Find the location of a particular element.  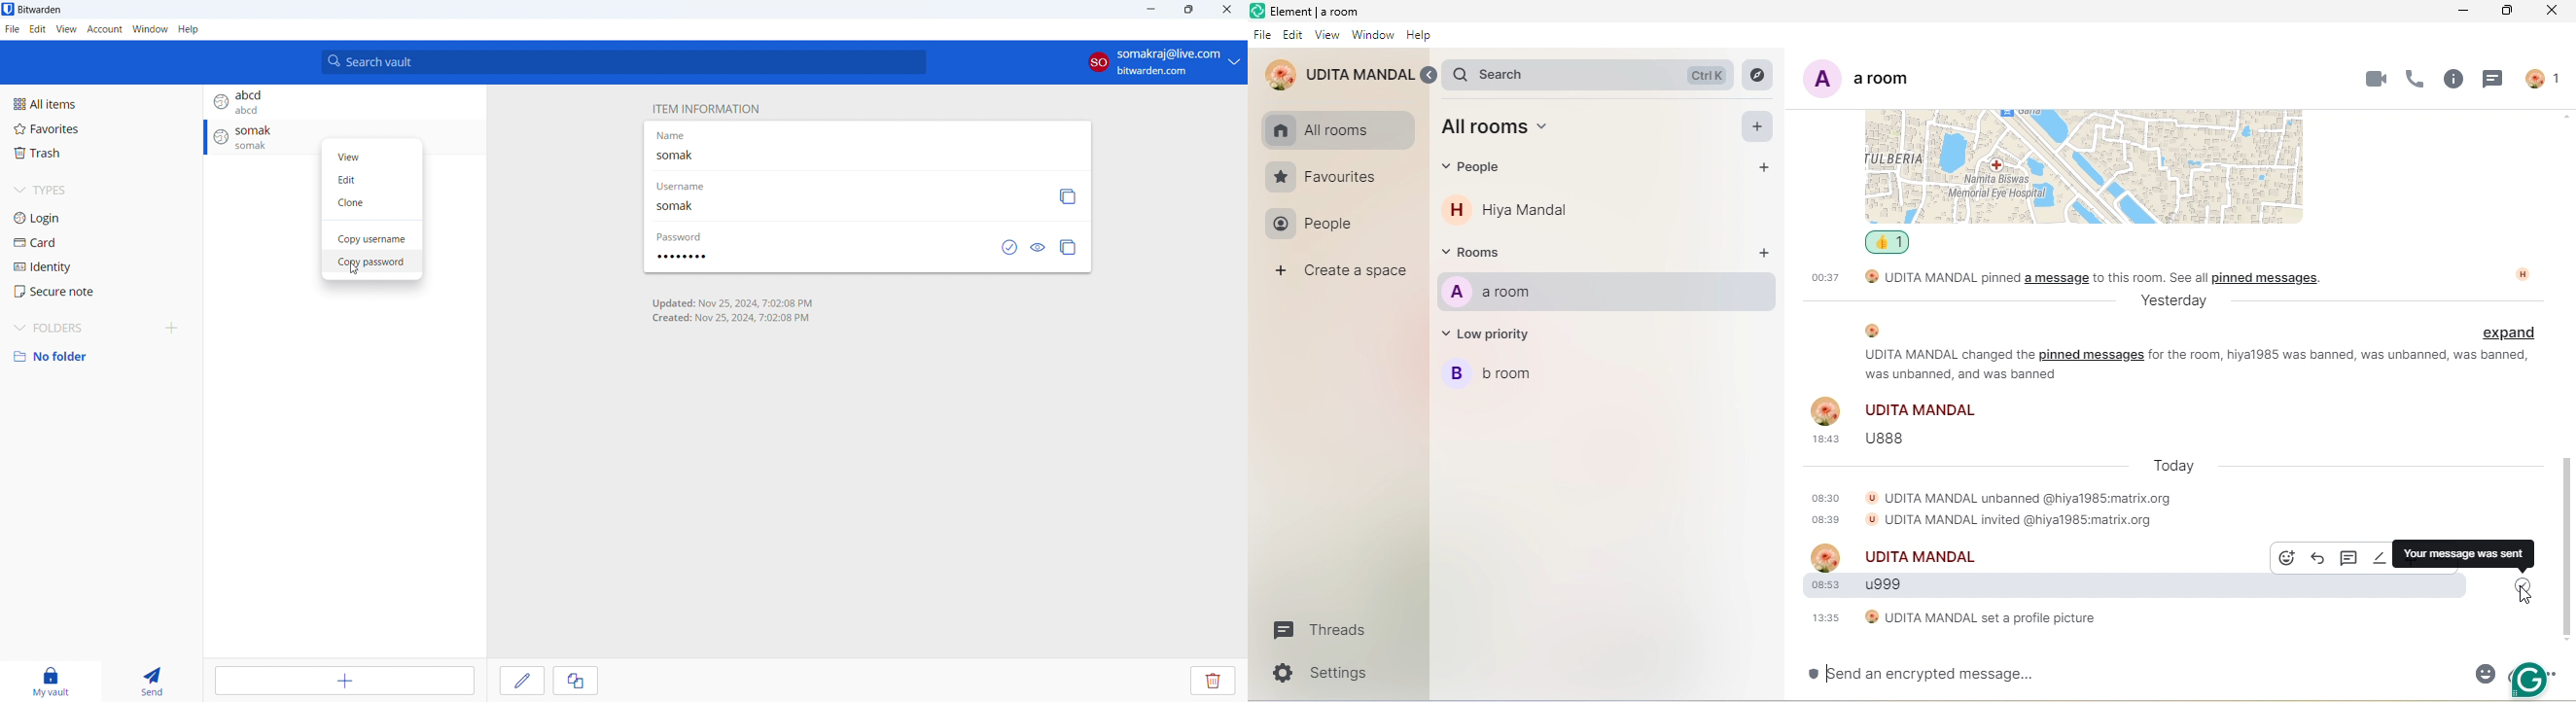

Chat is located at coordinates (2352, 558).